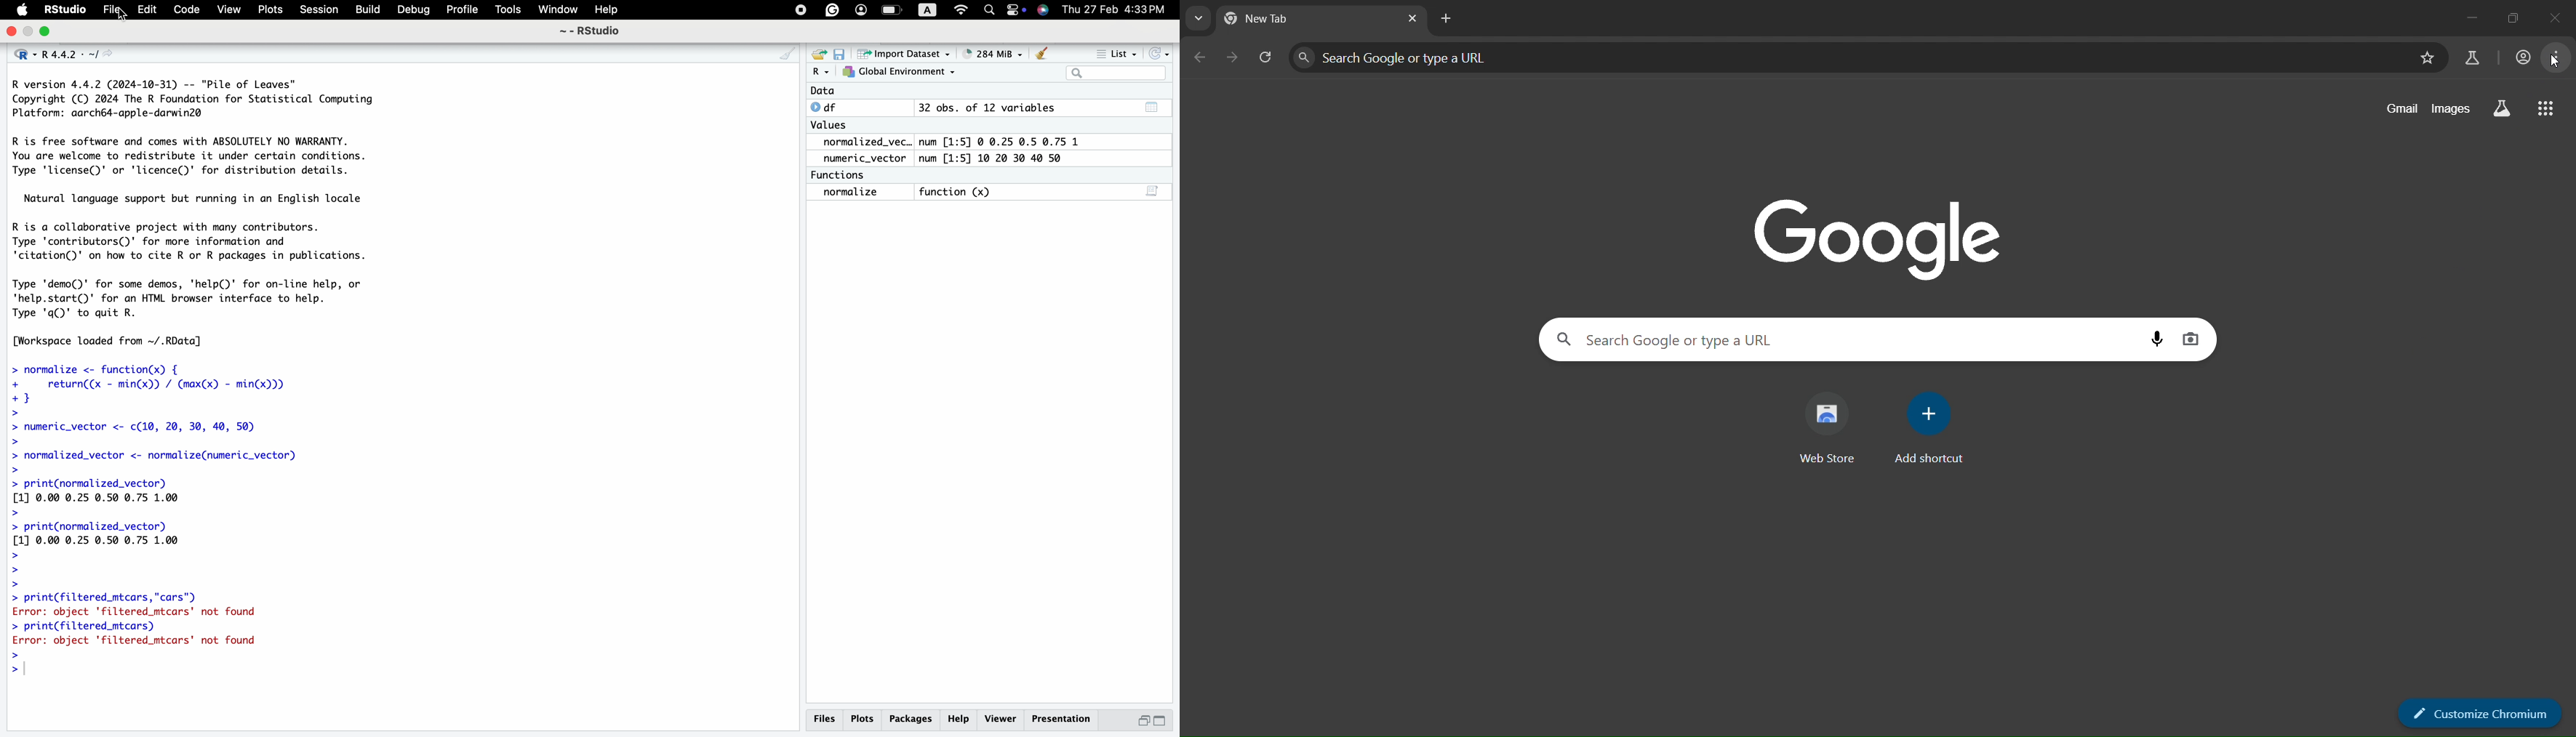  Describe the element at coordinates (319, 11) in the screenshot. I see `Session` at that location.